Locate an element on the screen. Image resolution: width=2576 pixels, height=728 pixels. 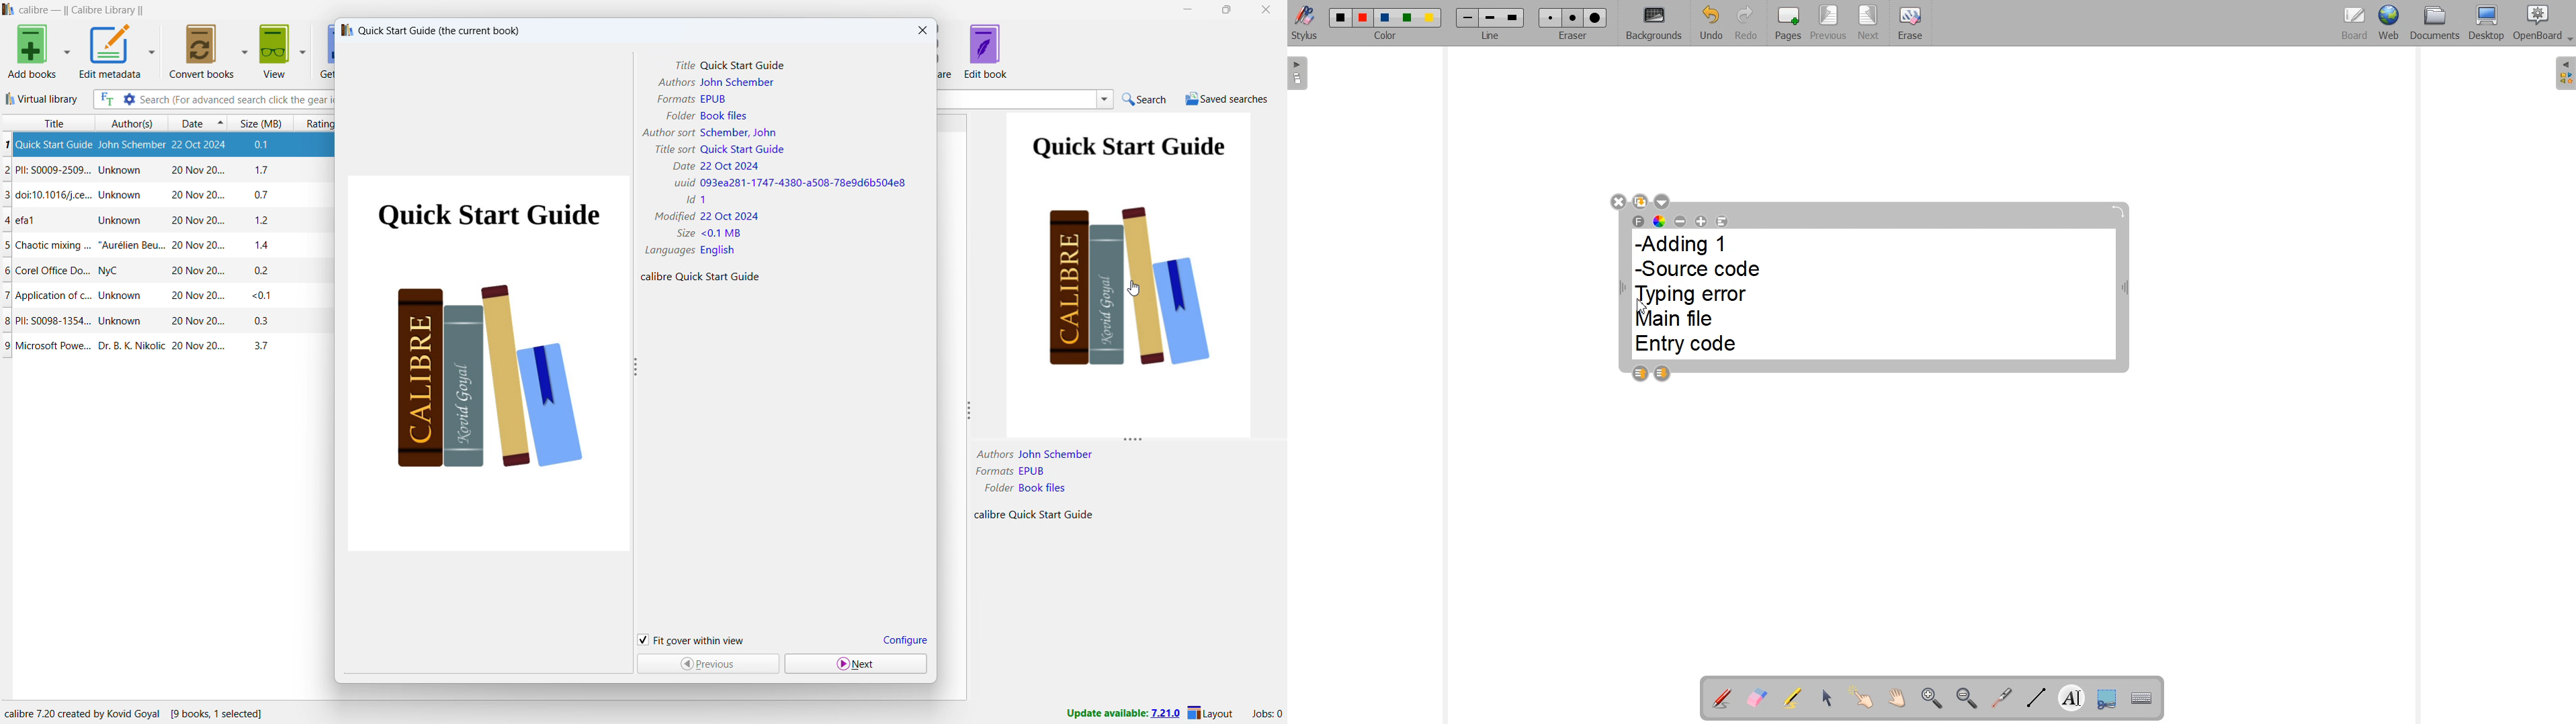
date is located at coordinates (189, 123).